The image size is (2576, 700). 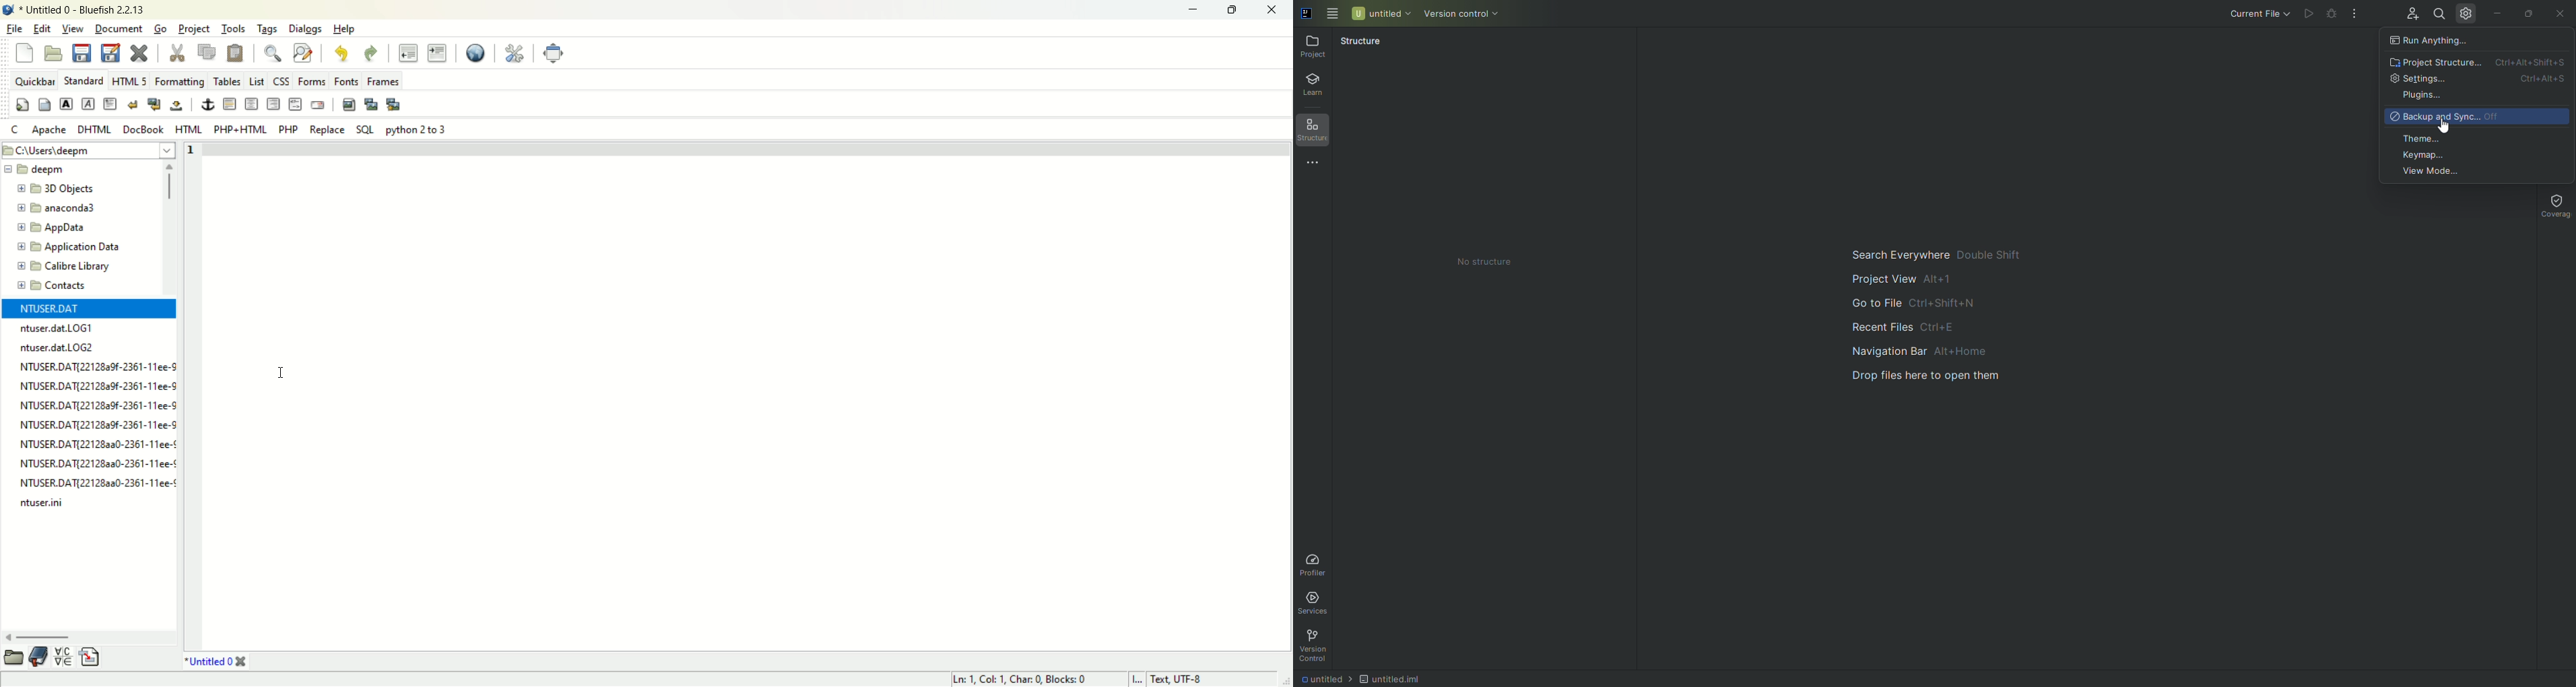 I want to click on character encoding, so click(x=1195, y=680).